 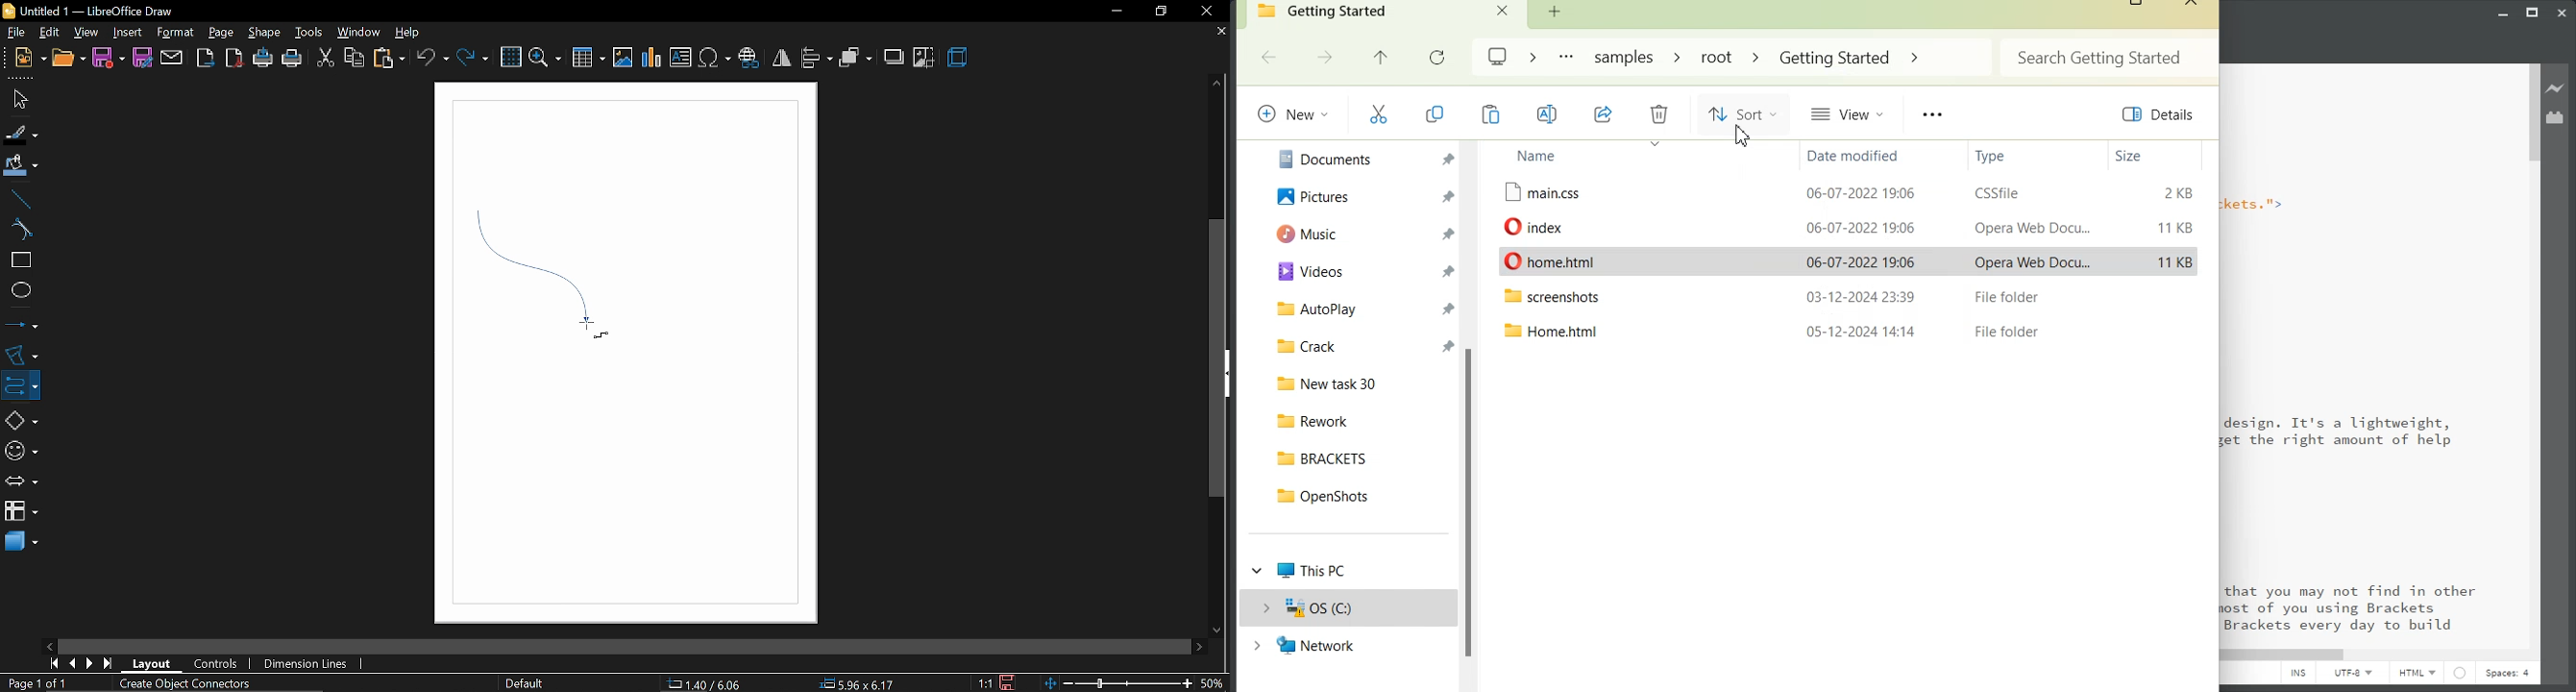 What do you see at coordinates (714, 59) in the screenshot?
I see `Insert symbol` at bounding box center [714, 59].